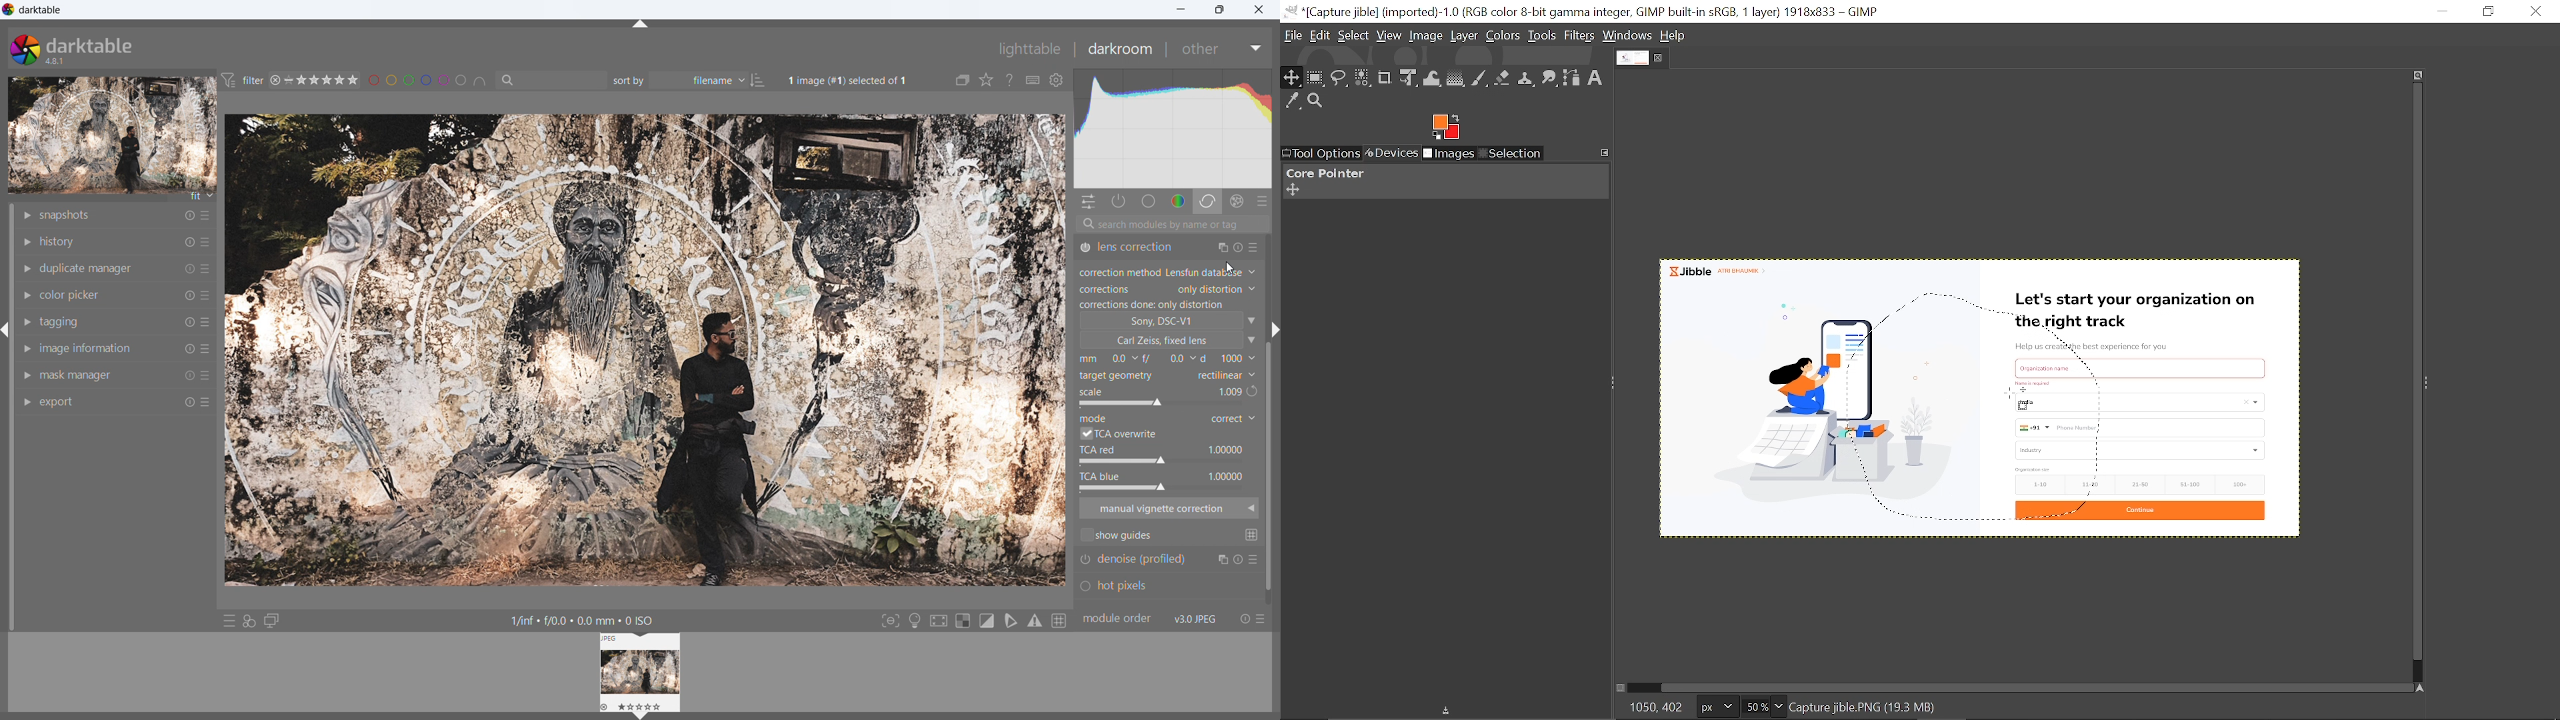  What do you see at coordinates (1258, 9) in the screenshot?
I see `close` at bounding box center [1258, 9].